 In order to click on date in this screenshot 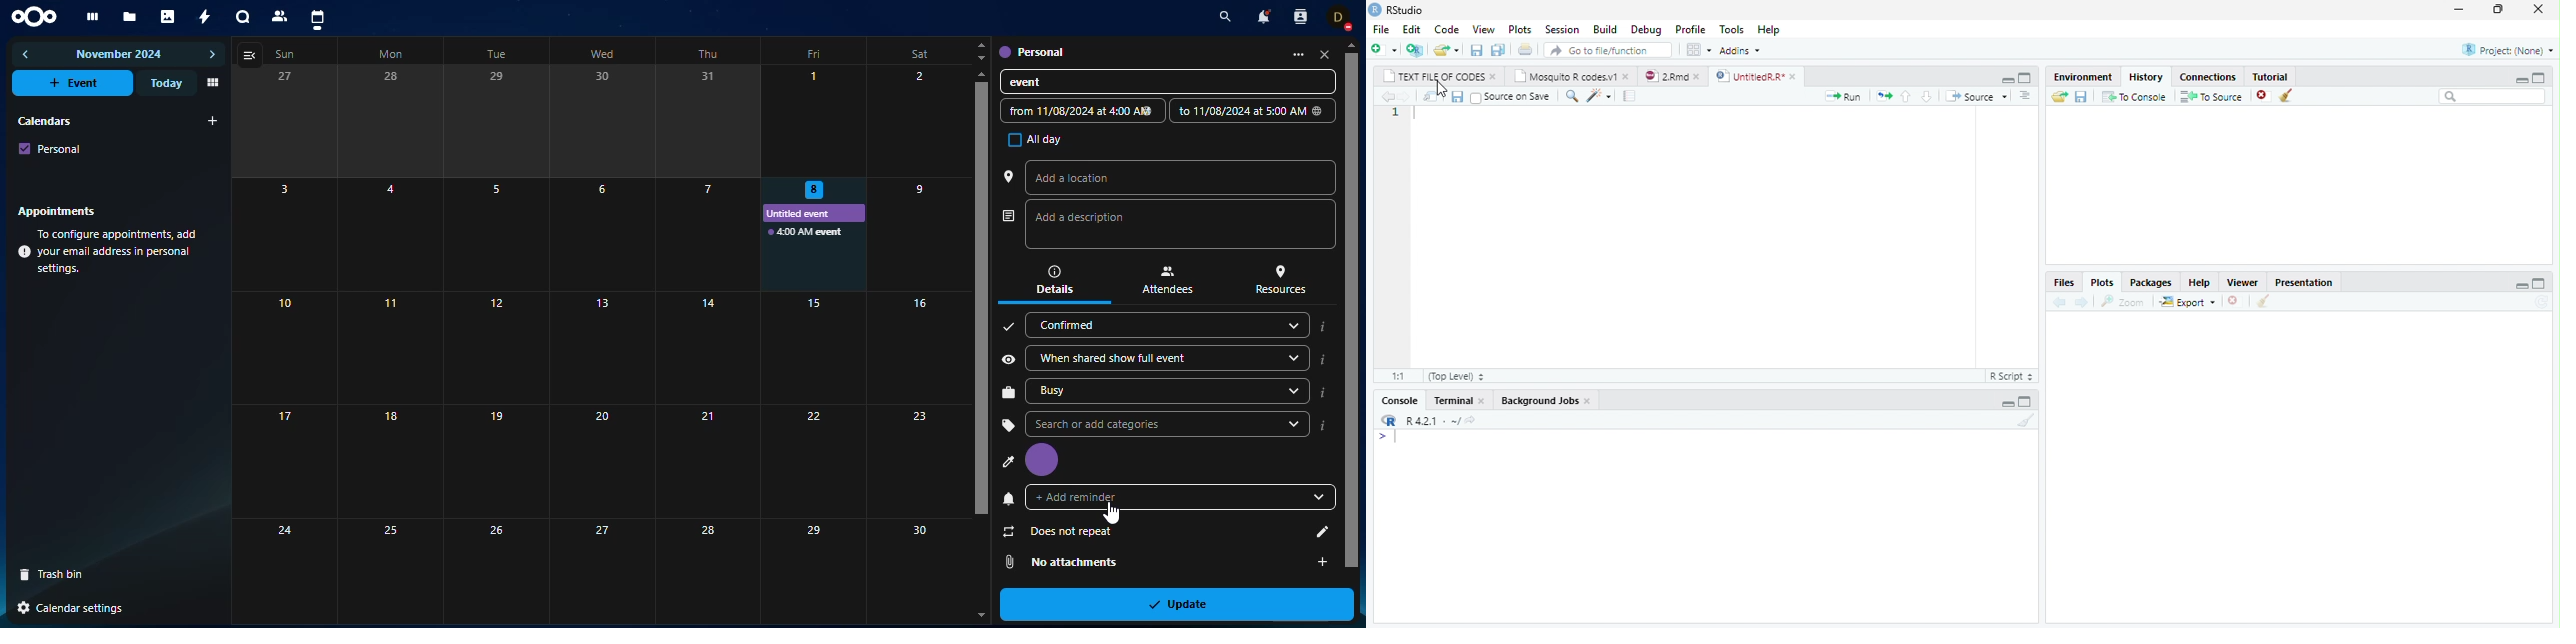, I will do `click(1077, 110)`.